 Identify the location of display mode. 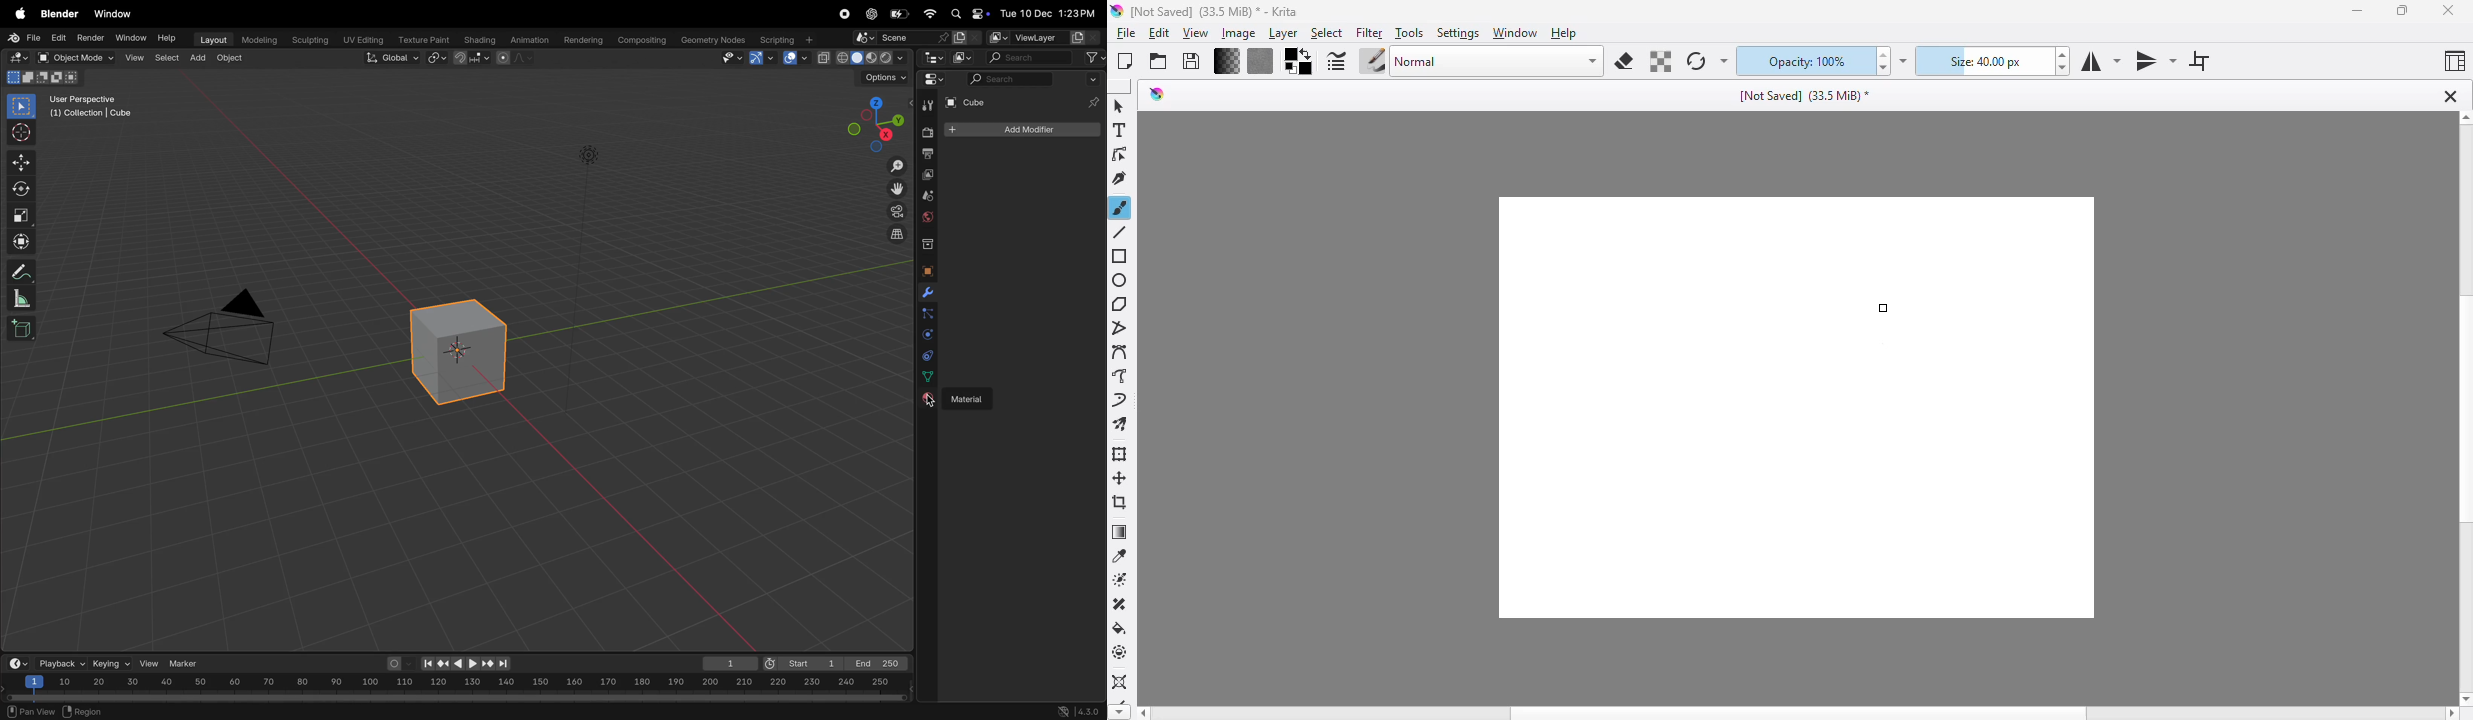
(963, 58).